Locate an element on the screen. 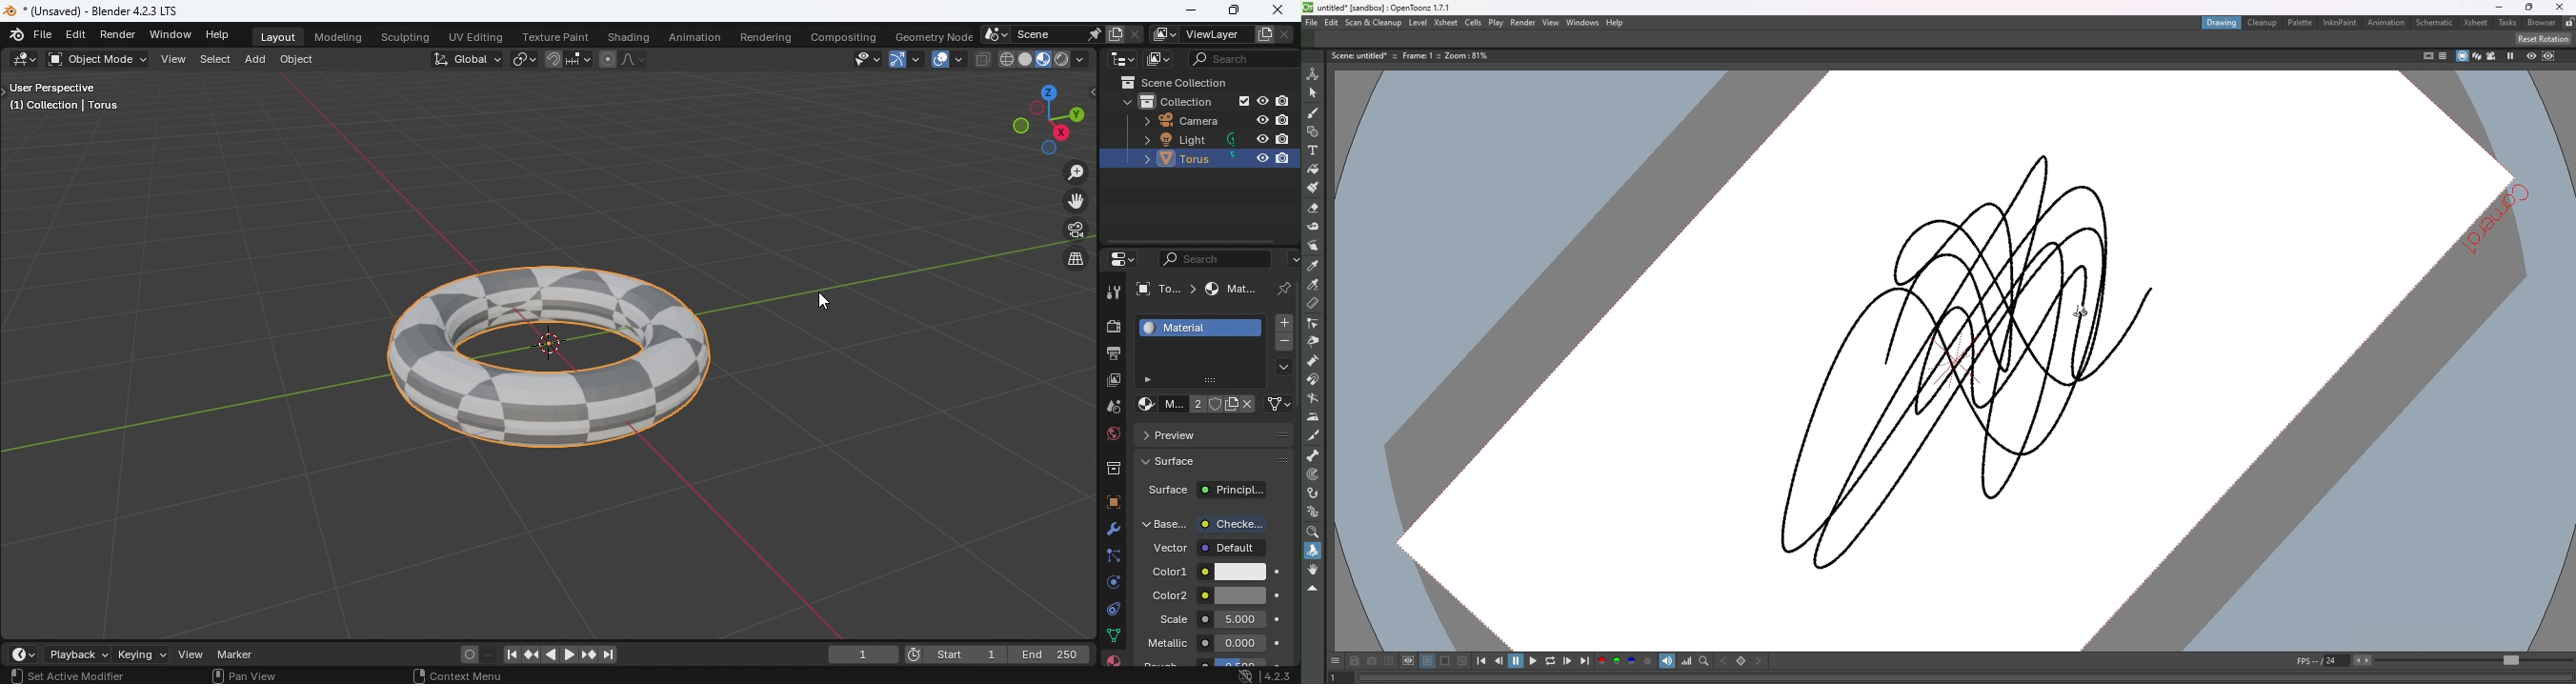  View is located at coordinates (175, 59).